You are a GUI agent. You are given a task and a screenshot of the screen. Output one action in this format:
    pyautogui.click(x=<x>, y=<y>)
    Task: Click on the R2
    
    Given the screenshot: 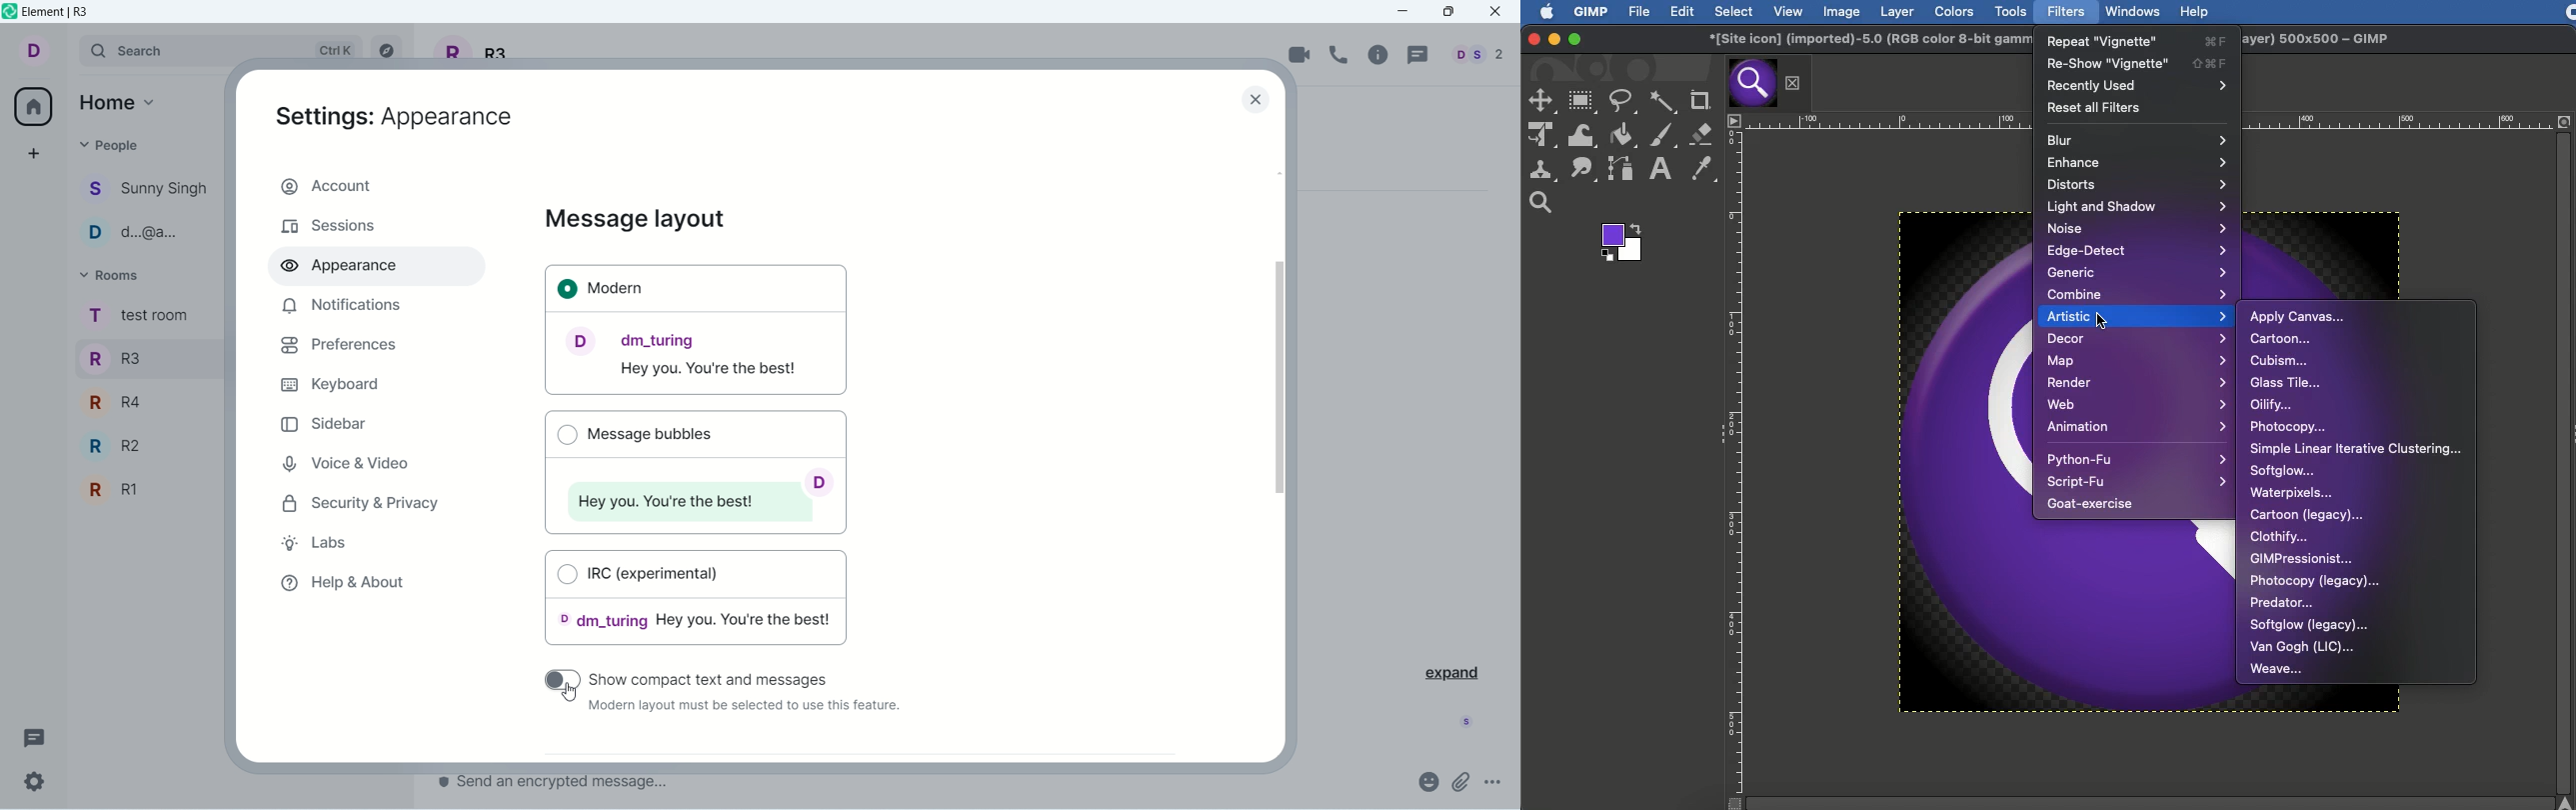 What is the action you would take?
    pyautogui.click(x=151, y=445)
    